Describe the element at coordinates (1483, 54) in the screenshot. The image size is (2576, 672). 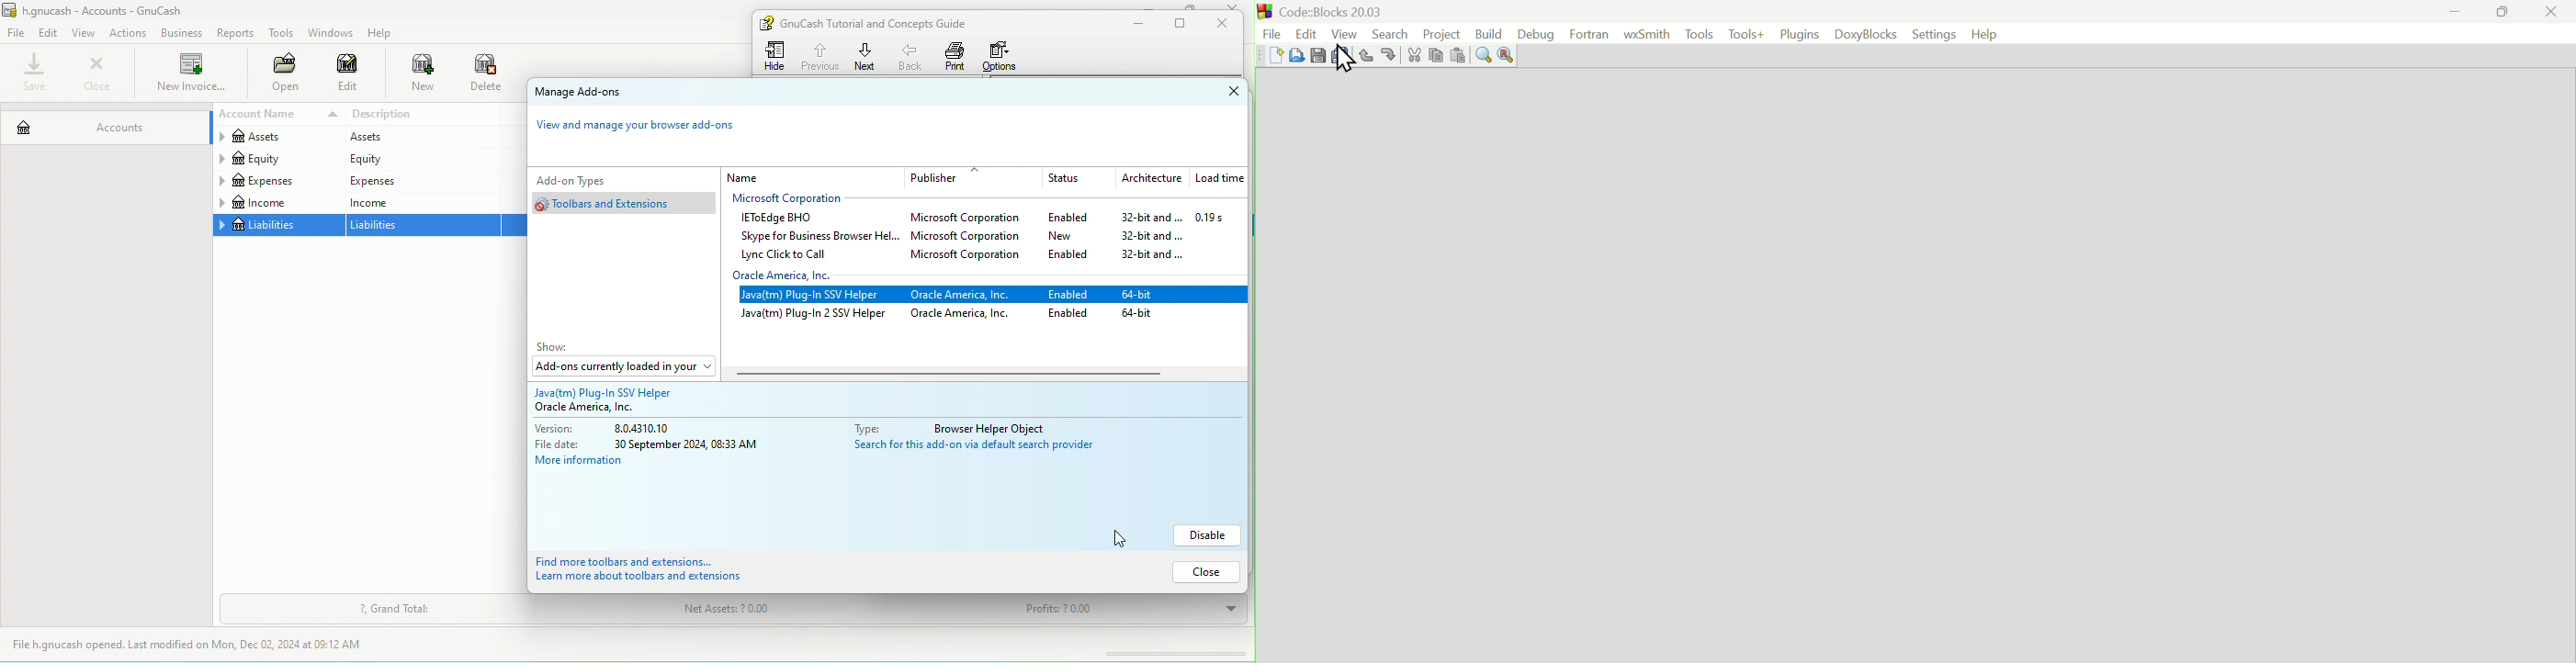
I see `find` at that location.